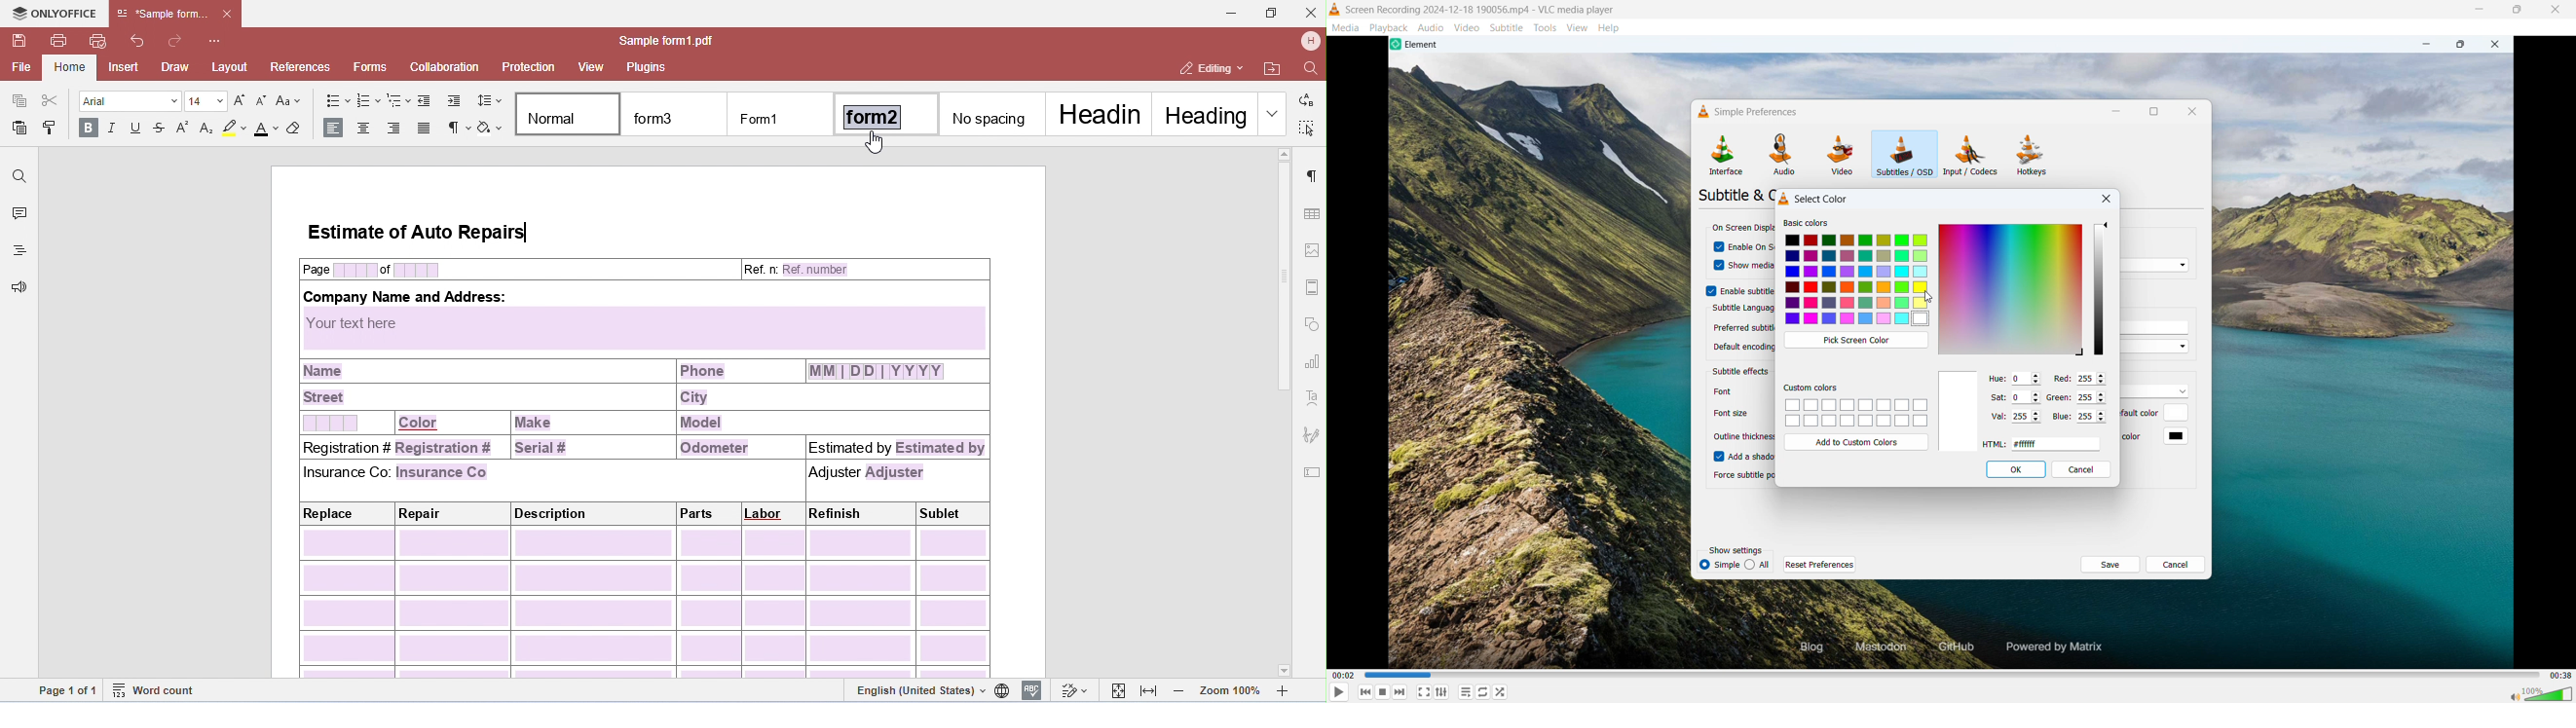  I want to click on Subtitle language , so click(1741, 309).